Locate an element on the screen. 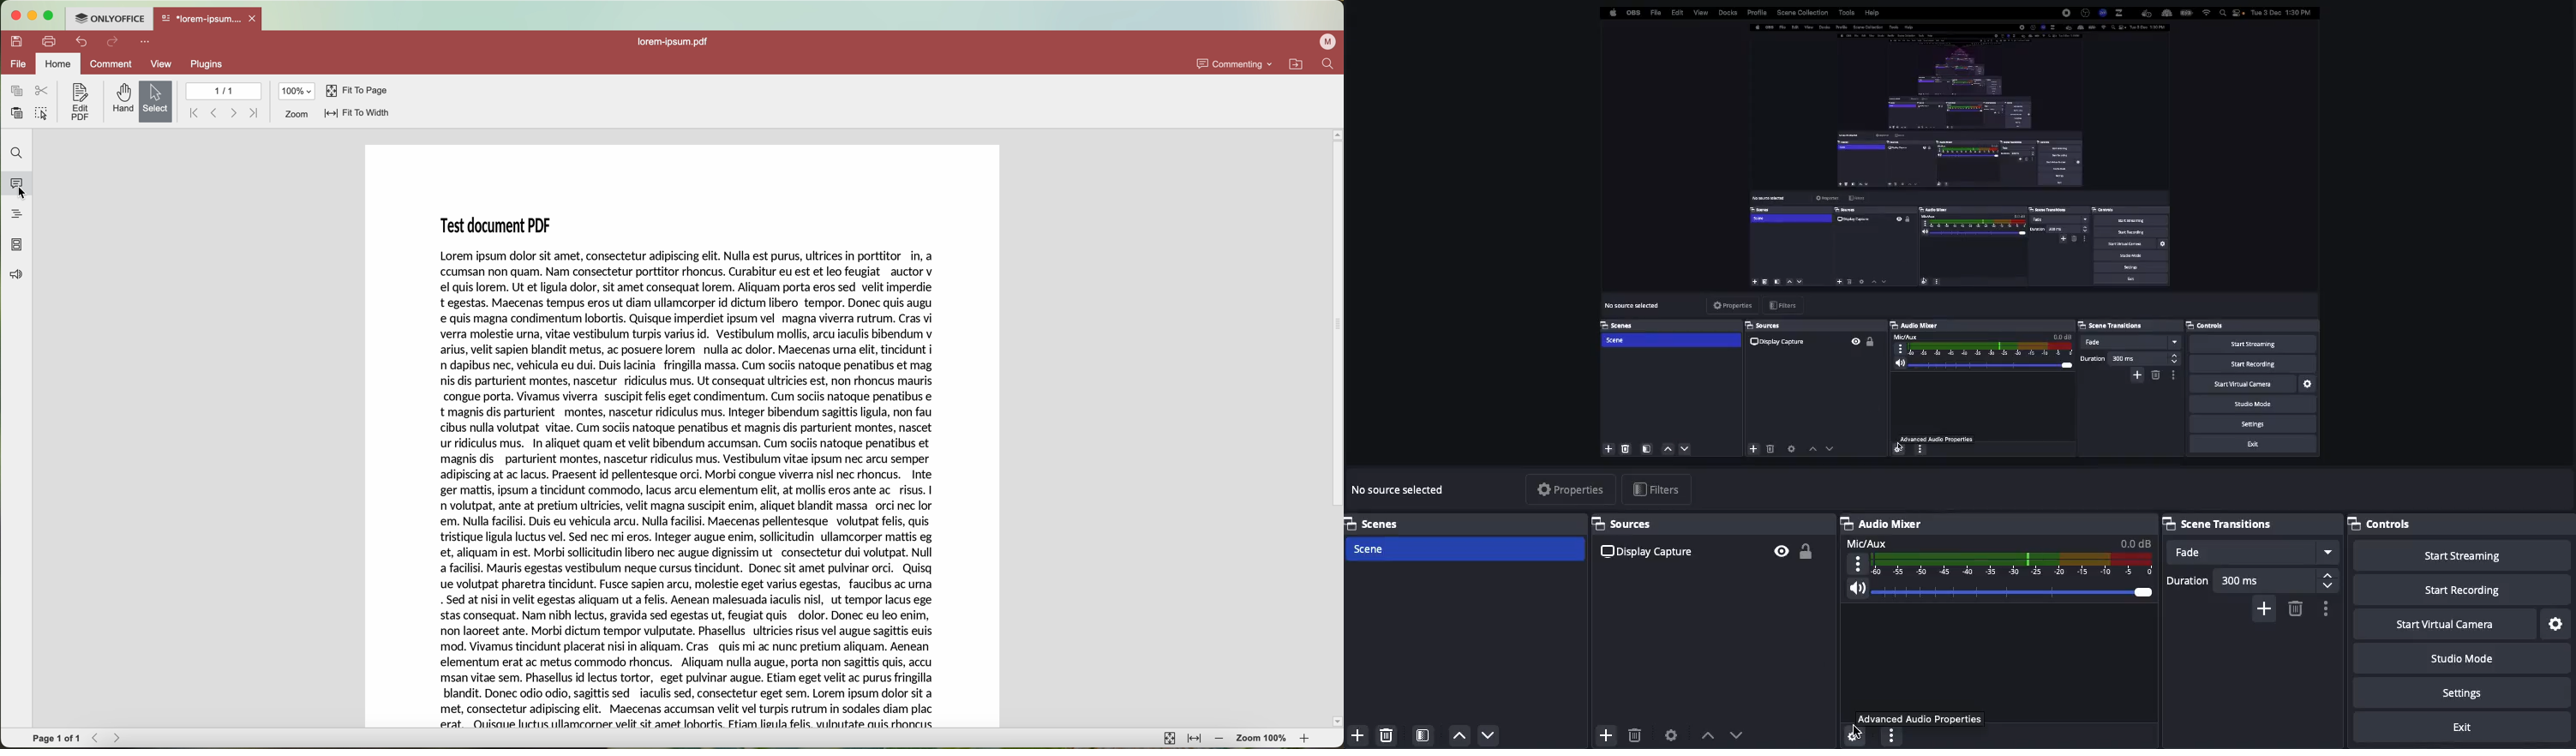 The width and height of the screenshot is (2576, 756). view is located at coordinates (163, 64).